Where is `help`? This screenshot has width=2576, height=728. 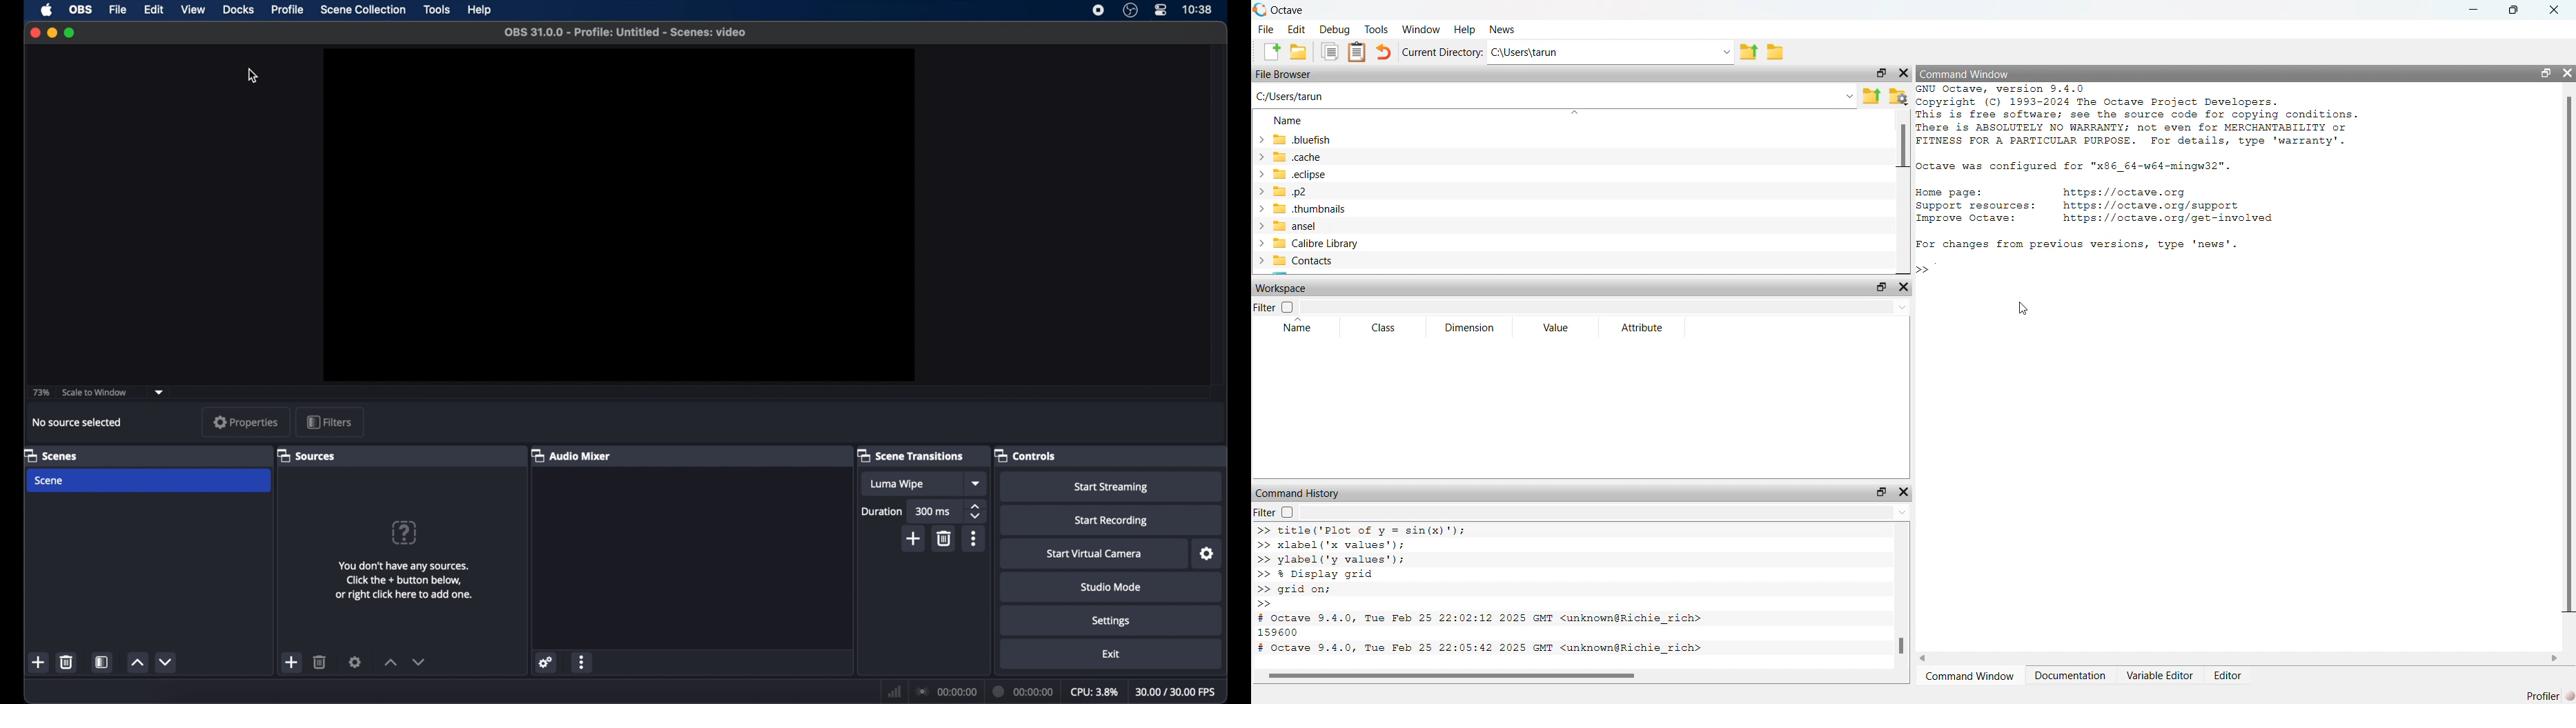
help is located at coordinates (403, 532).